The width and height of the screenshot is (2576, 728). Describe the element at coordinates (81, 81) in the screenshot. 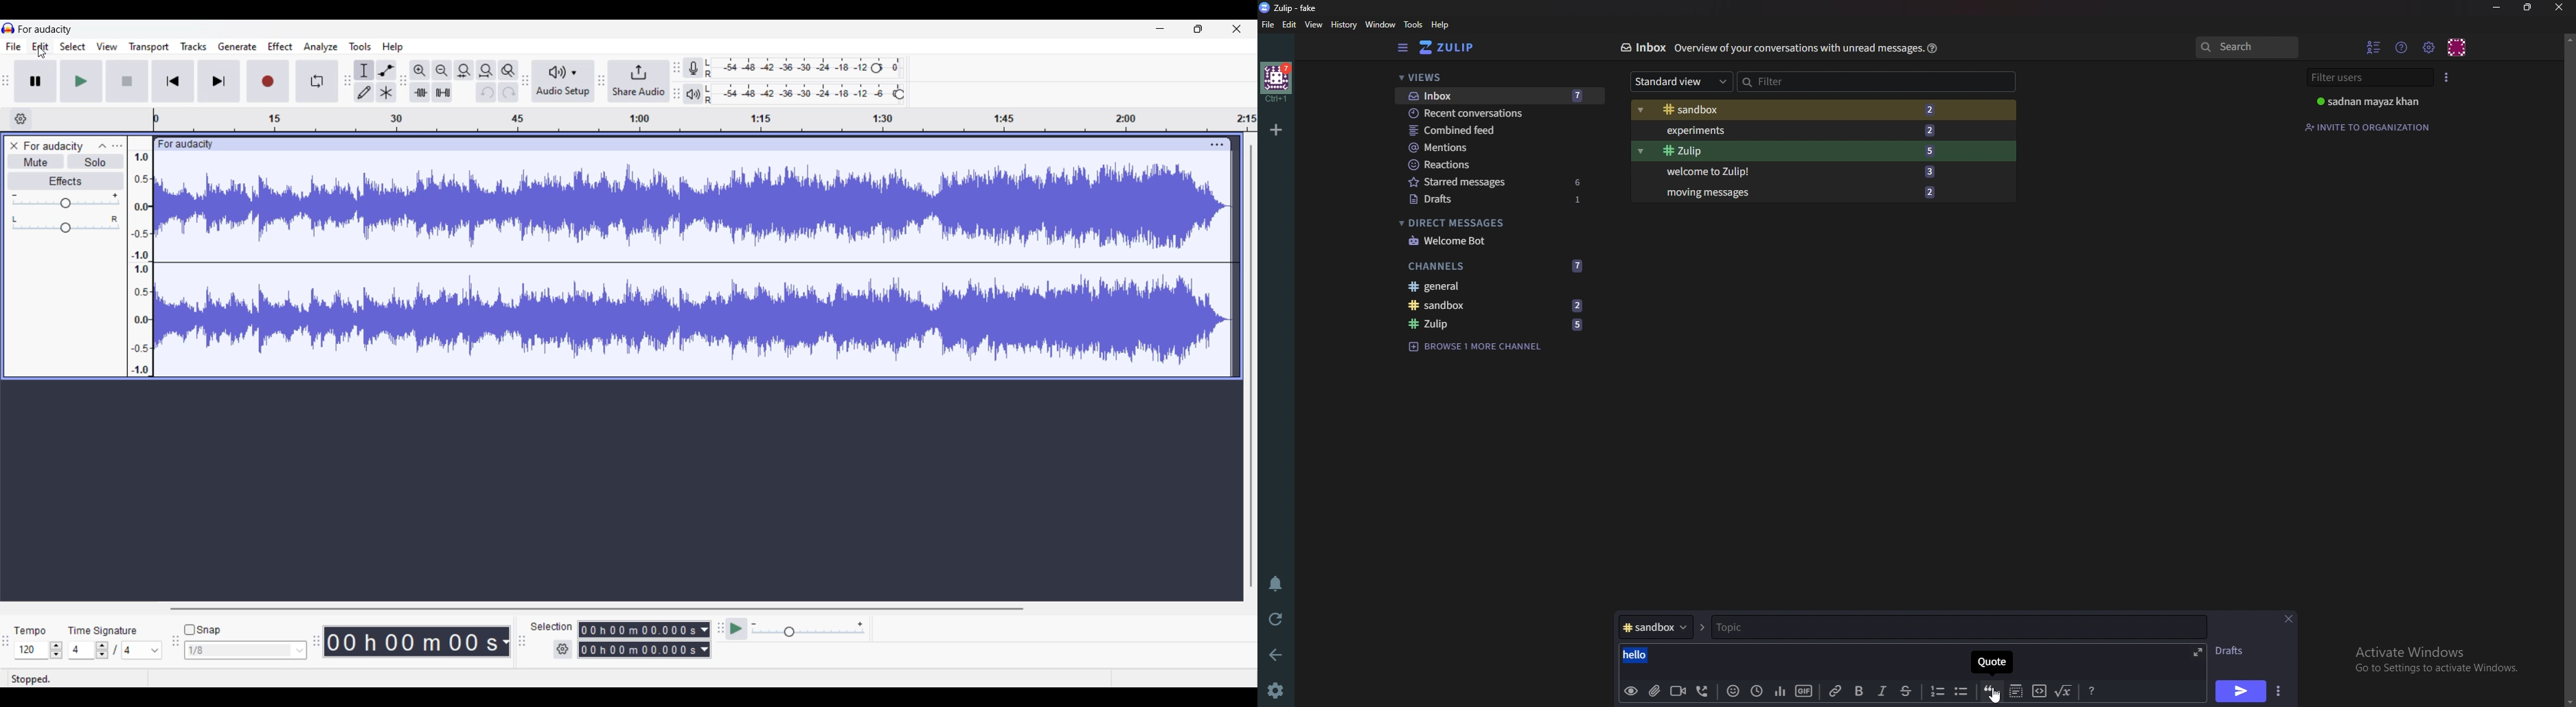

I see `Play/Play once` at that location.